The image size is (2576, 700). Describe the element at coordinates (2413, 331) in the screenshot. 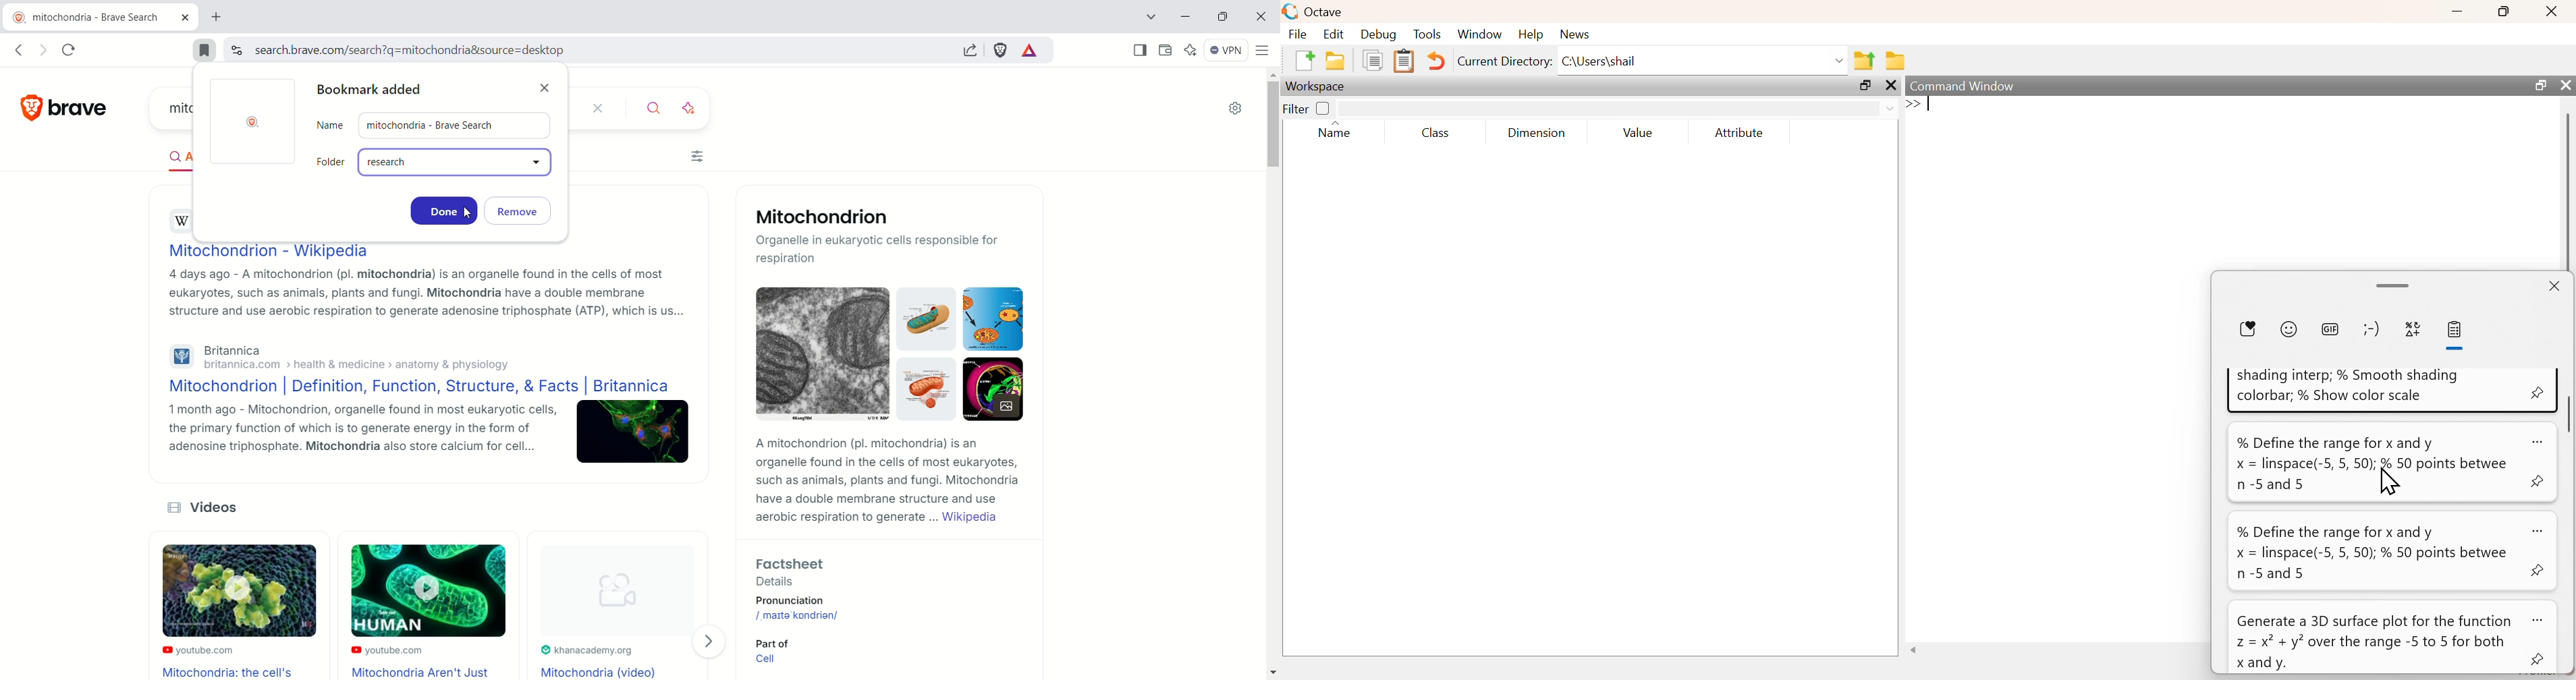

I see `special character` at that location.